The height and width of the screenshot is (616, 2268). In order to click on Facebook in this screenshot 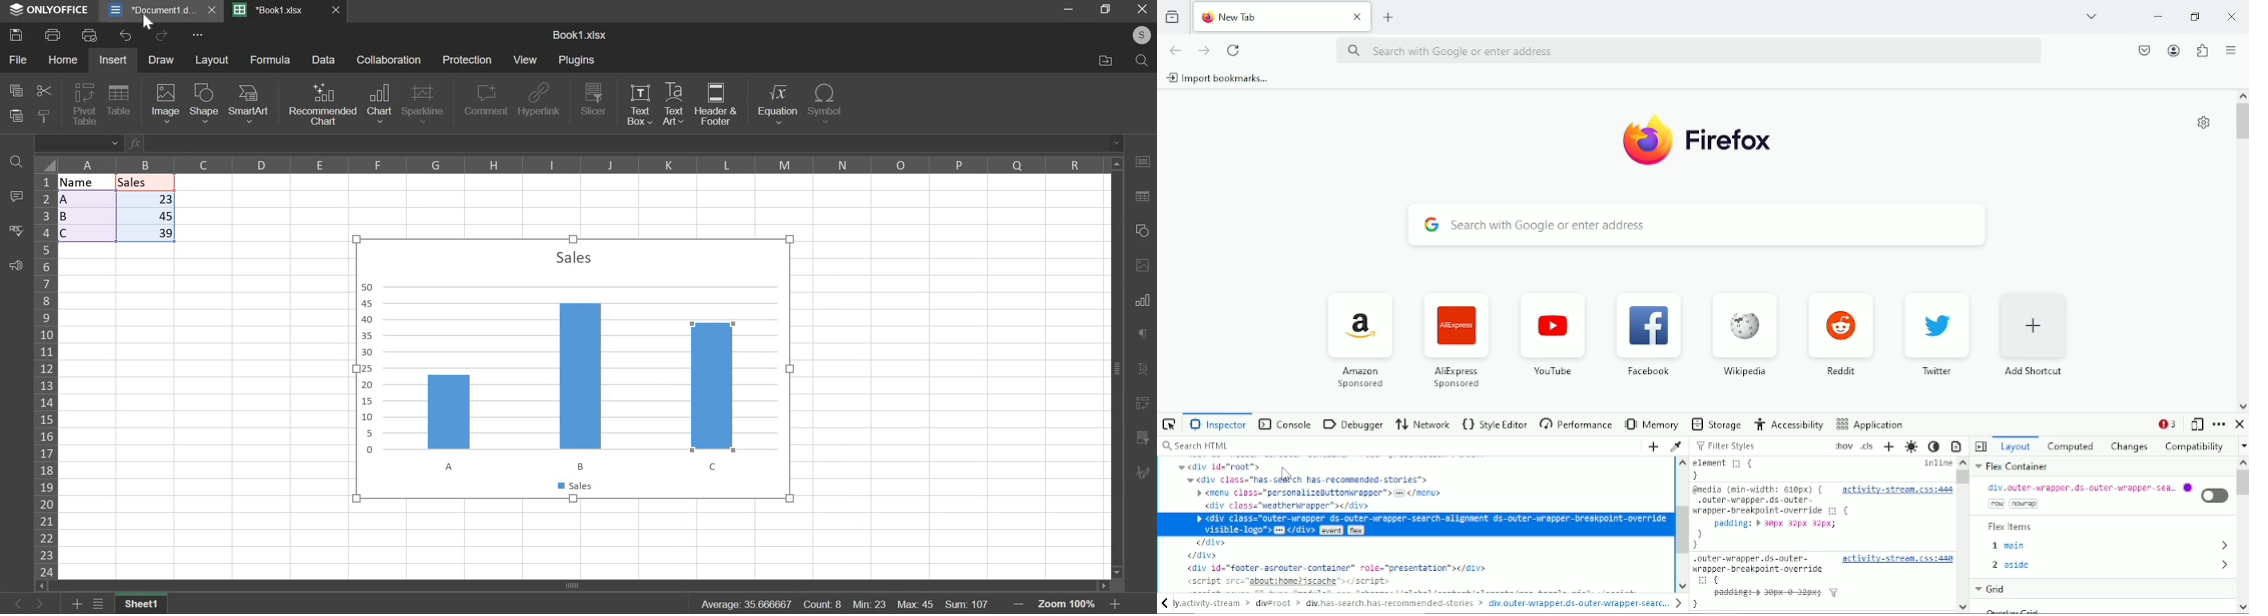, I will do `click(1647, 332)`.